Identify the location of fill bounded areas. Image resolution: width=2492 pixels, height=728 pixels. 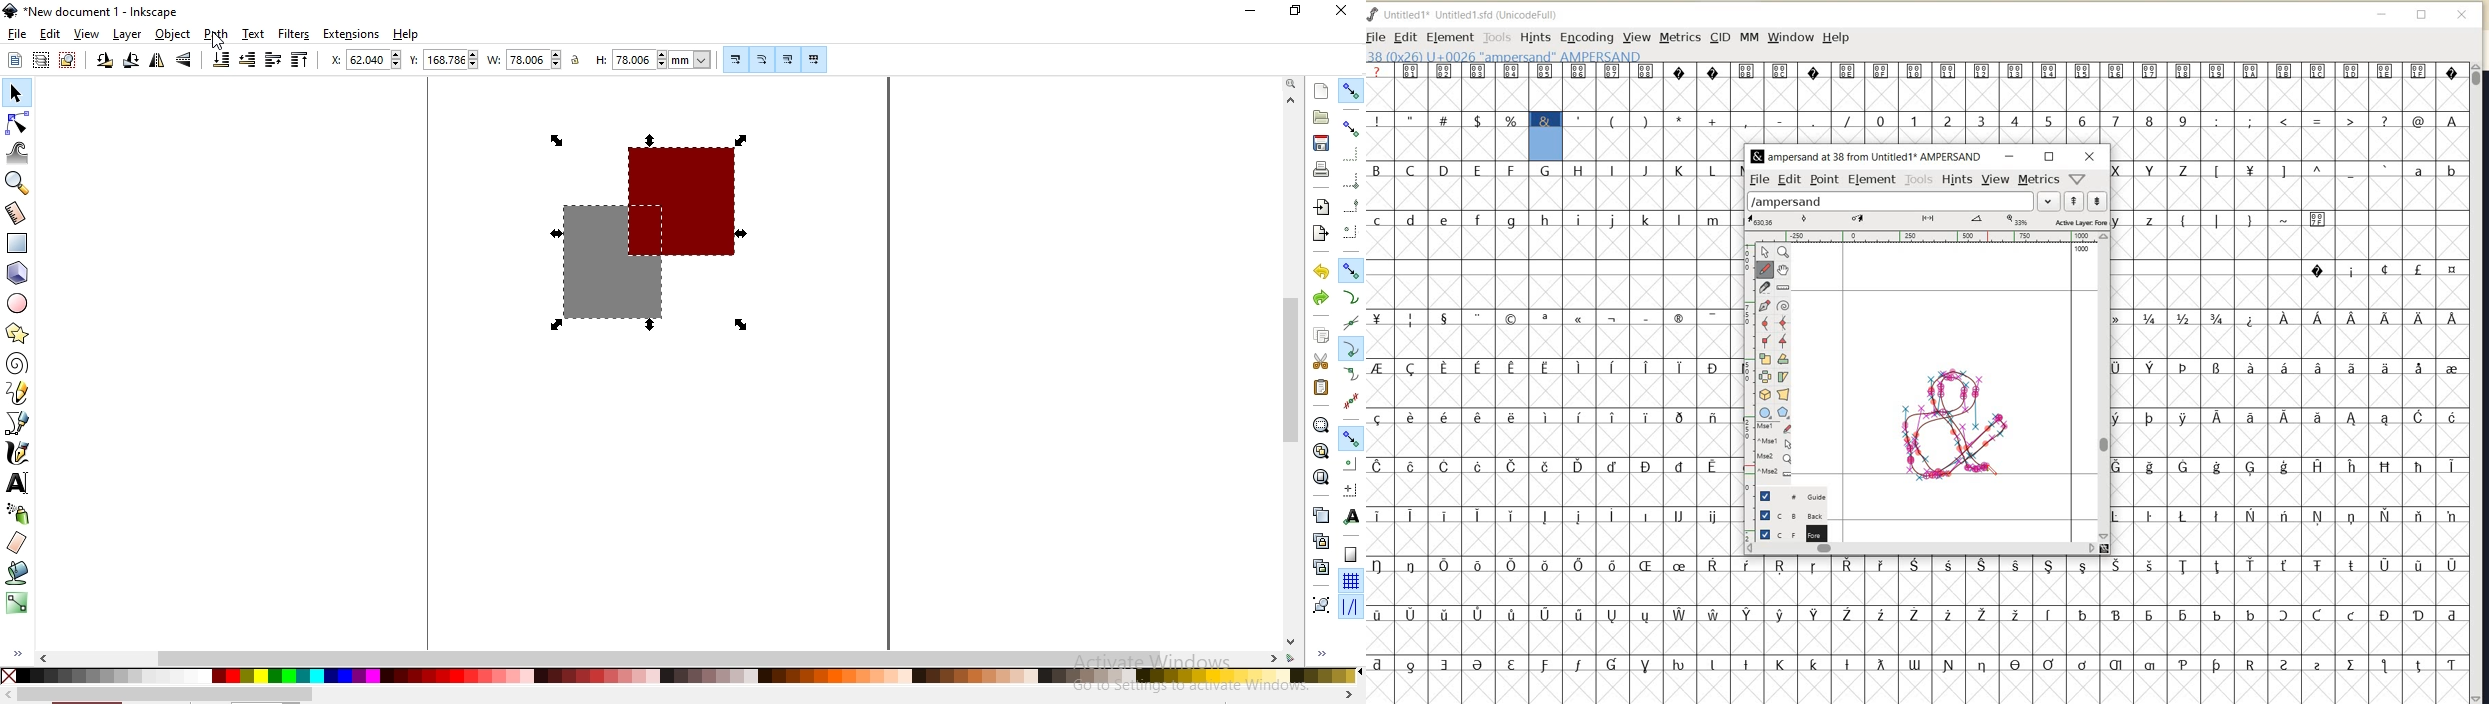
(19, 572).